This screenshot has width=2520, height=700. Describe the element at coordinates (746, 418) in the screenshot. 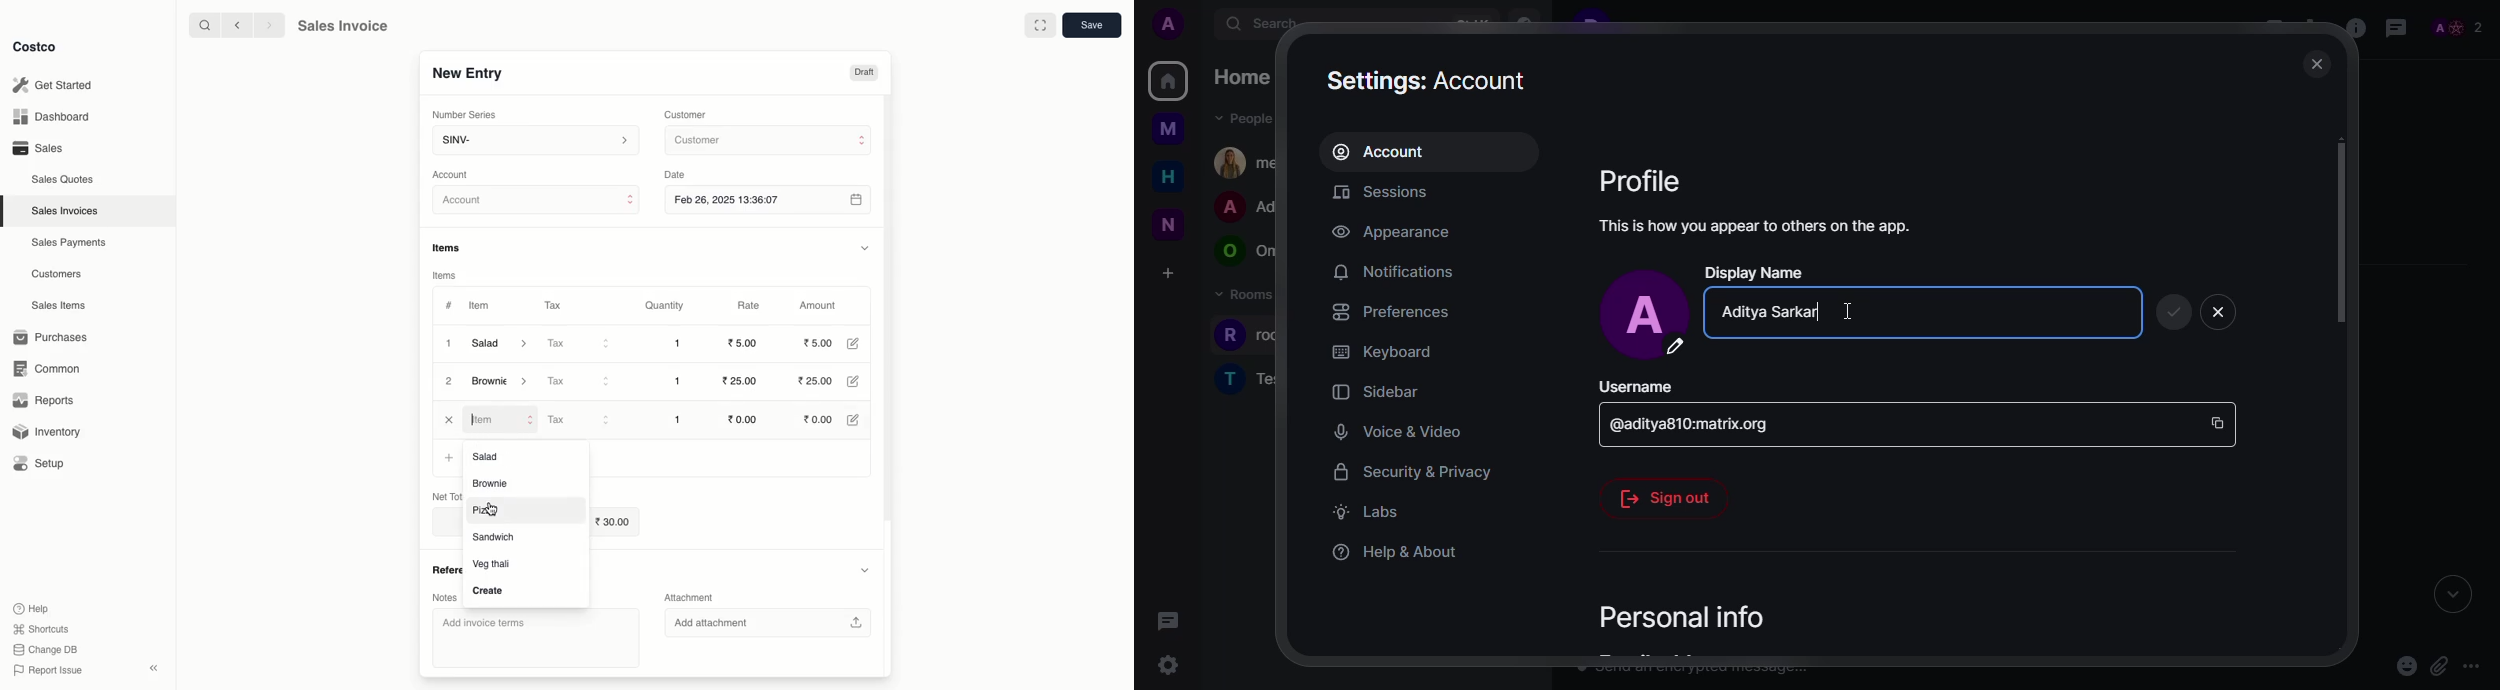

I see `0.00` at that location.